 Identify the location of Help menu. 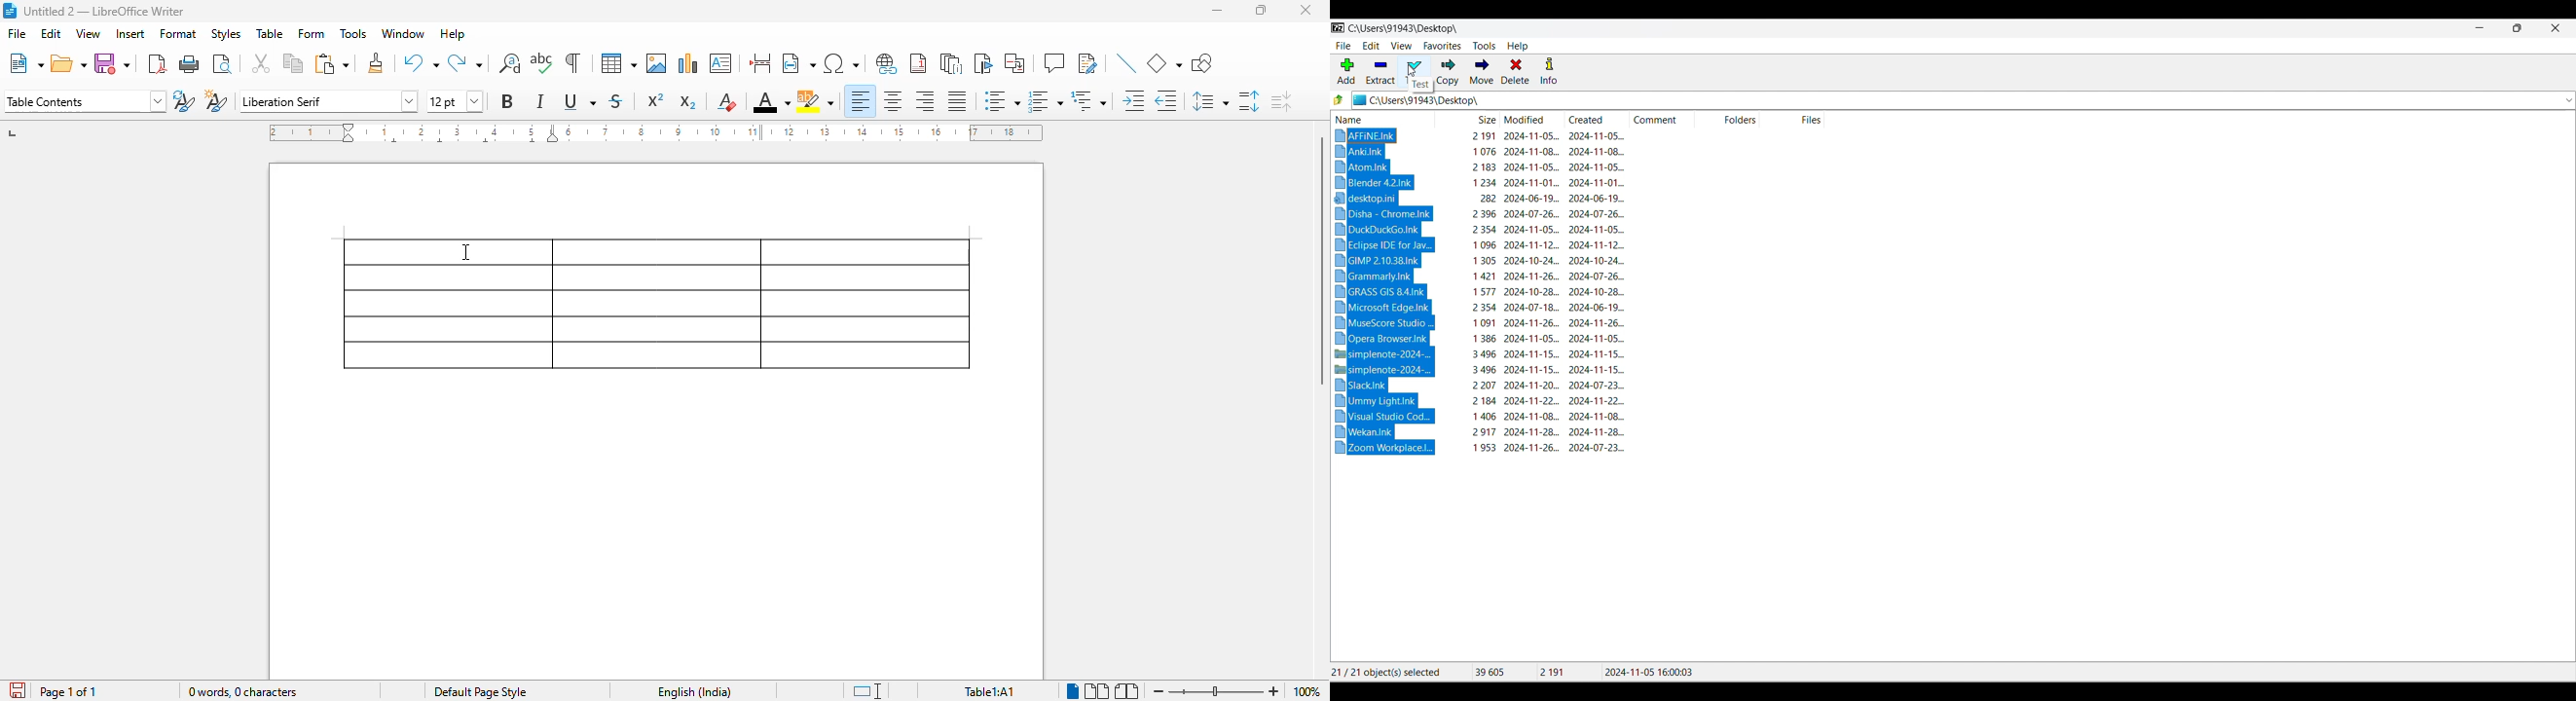
(1517, 47).